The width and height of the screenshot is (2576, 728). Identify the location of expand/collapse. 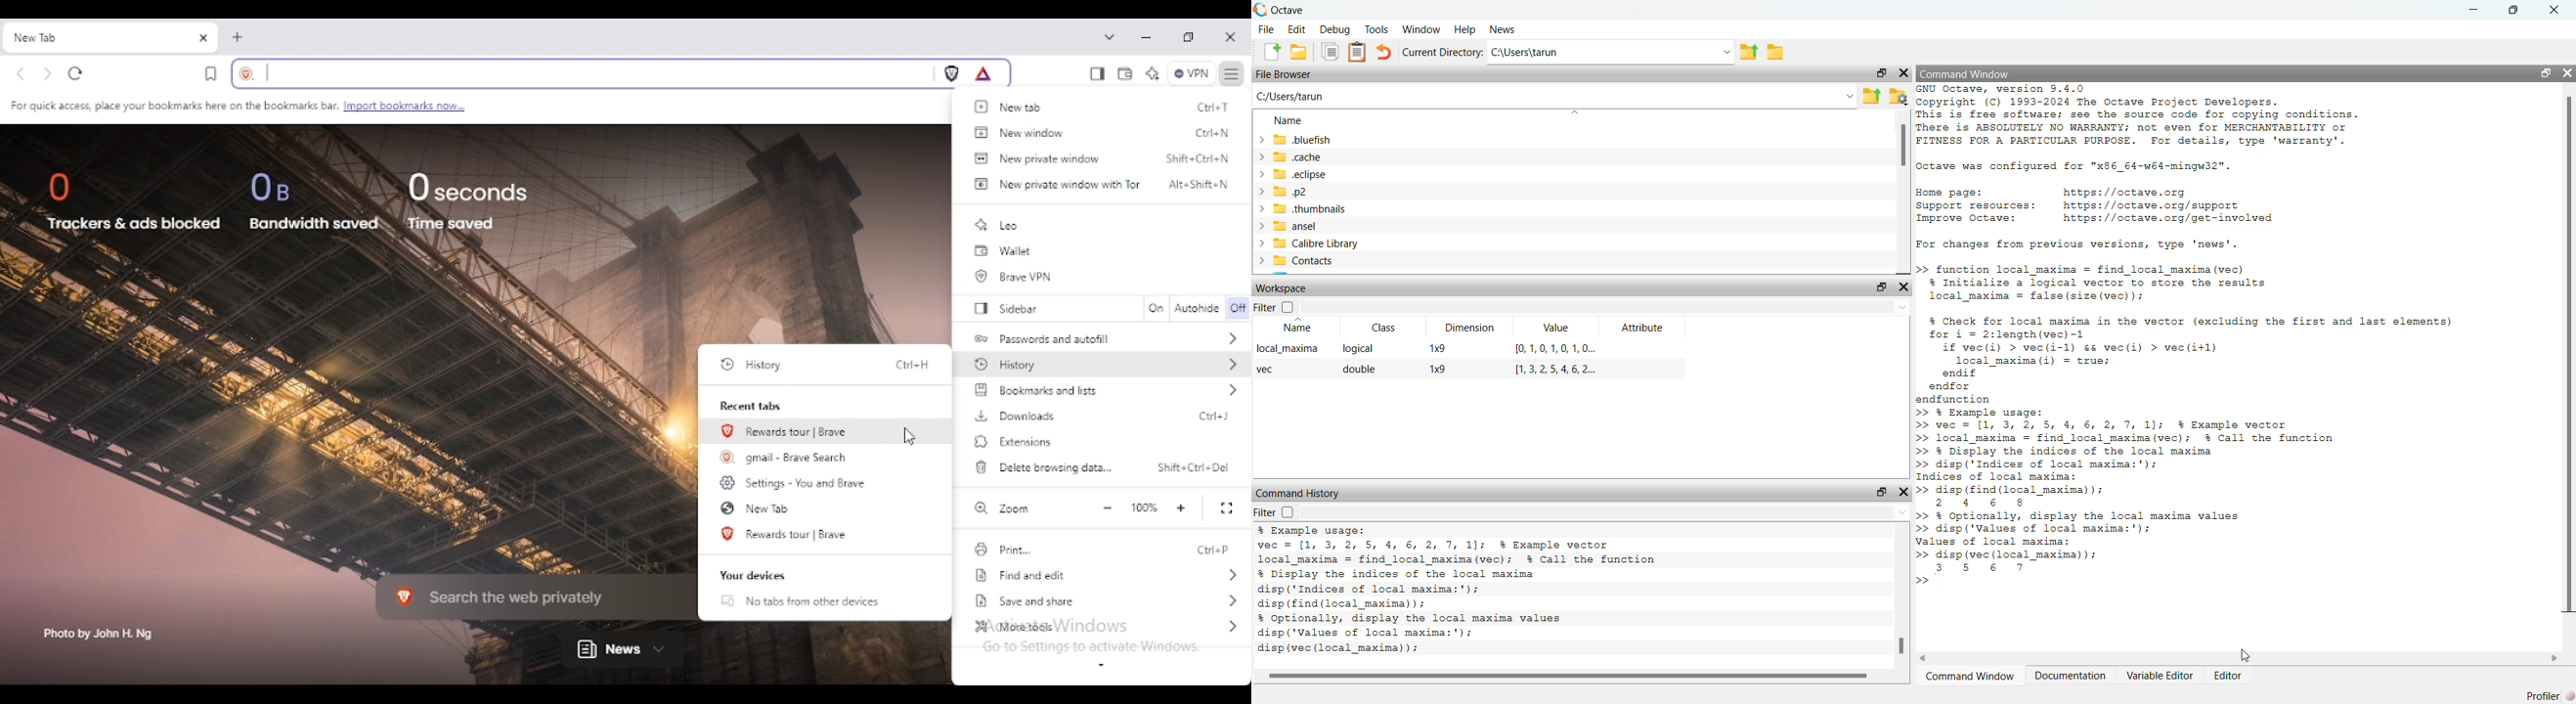
(1260, 199).